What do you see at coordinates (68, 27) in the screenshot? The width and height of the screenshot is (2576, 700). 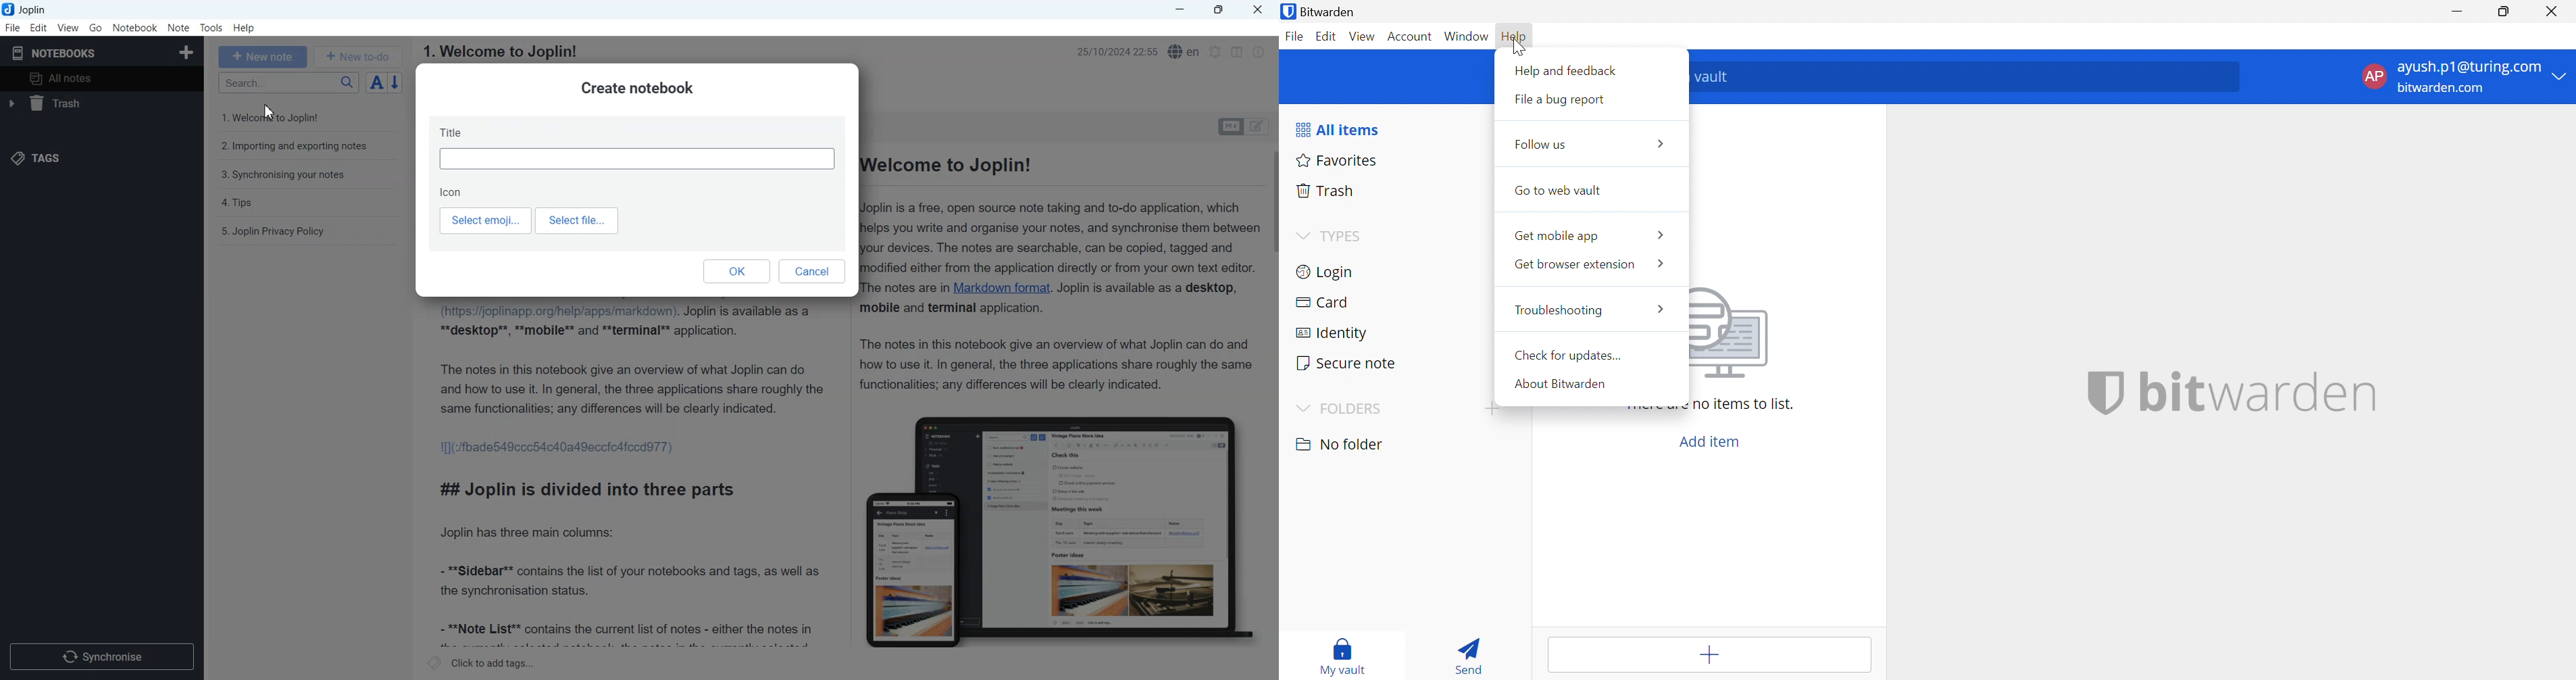 I see `View ` at bounding box center [68, 27].